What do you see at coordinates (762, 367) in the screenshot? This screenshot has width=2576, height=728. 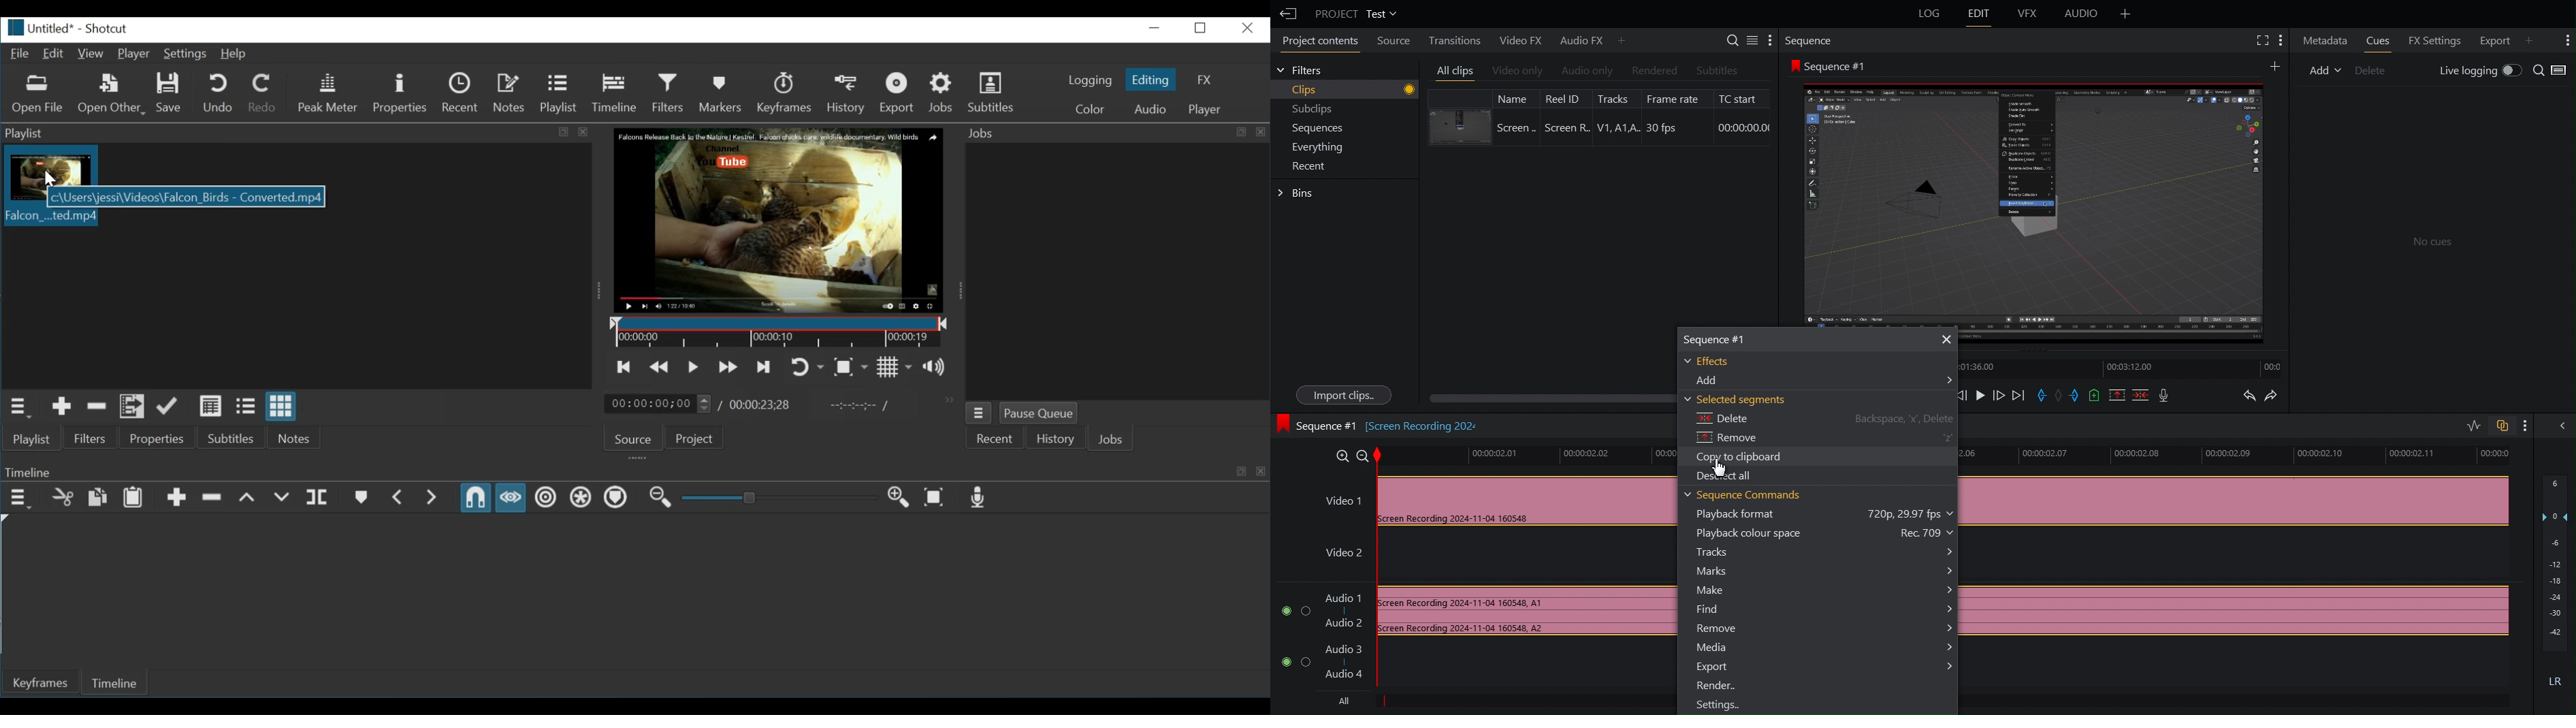 I see `Skip to the next point` at bounding box center [762, 367].